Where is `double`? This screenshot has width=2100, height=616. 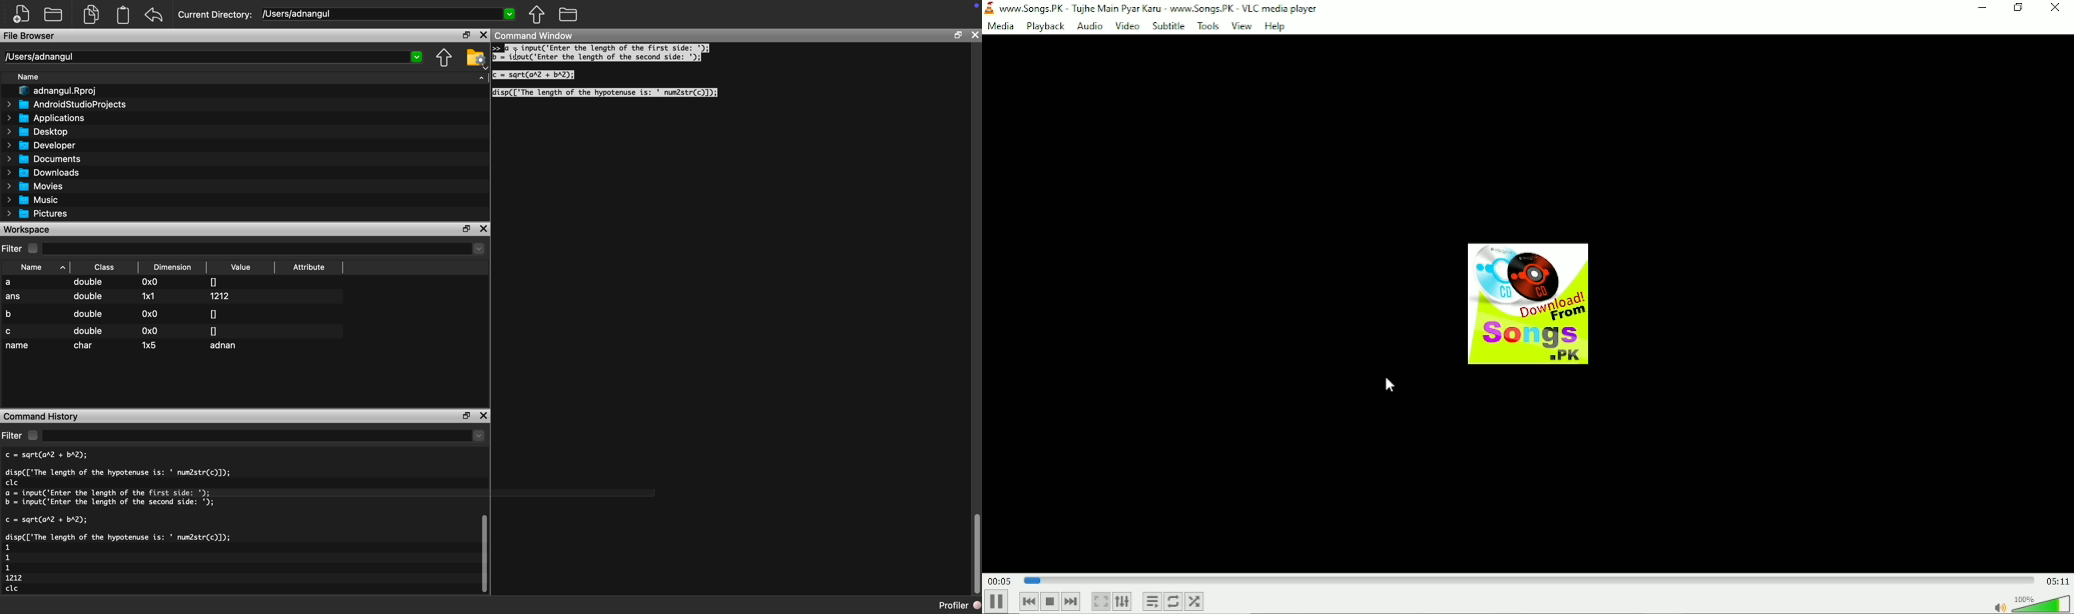 double is located at coordinates (87, 299).